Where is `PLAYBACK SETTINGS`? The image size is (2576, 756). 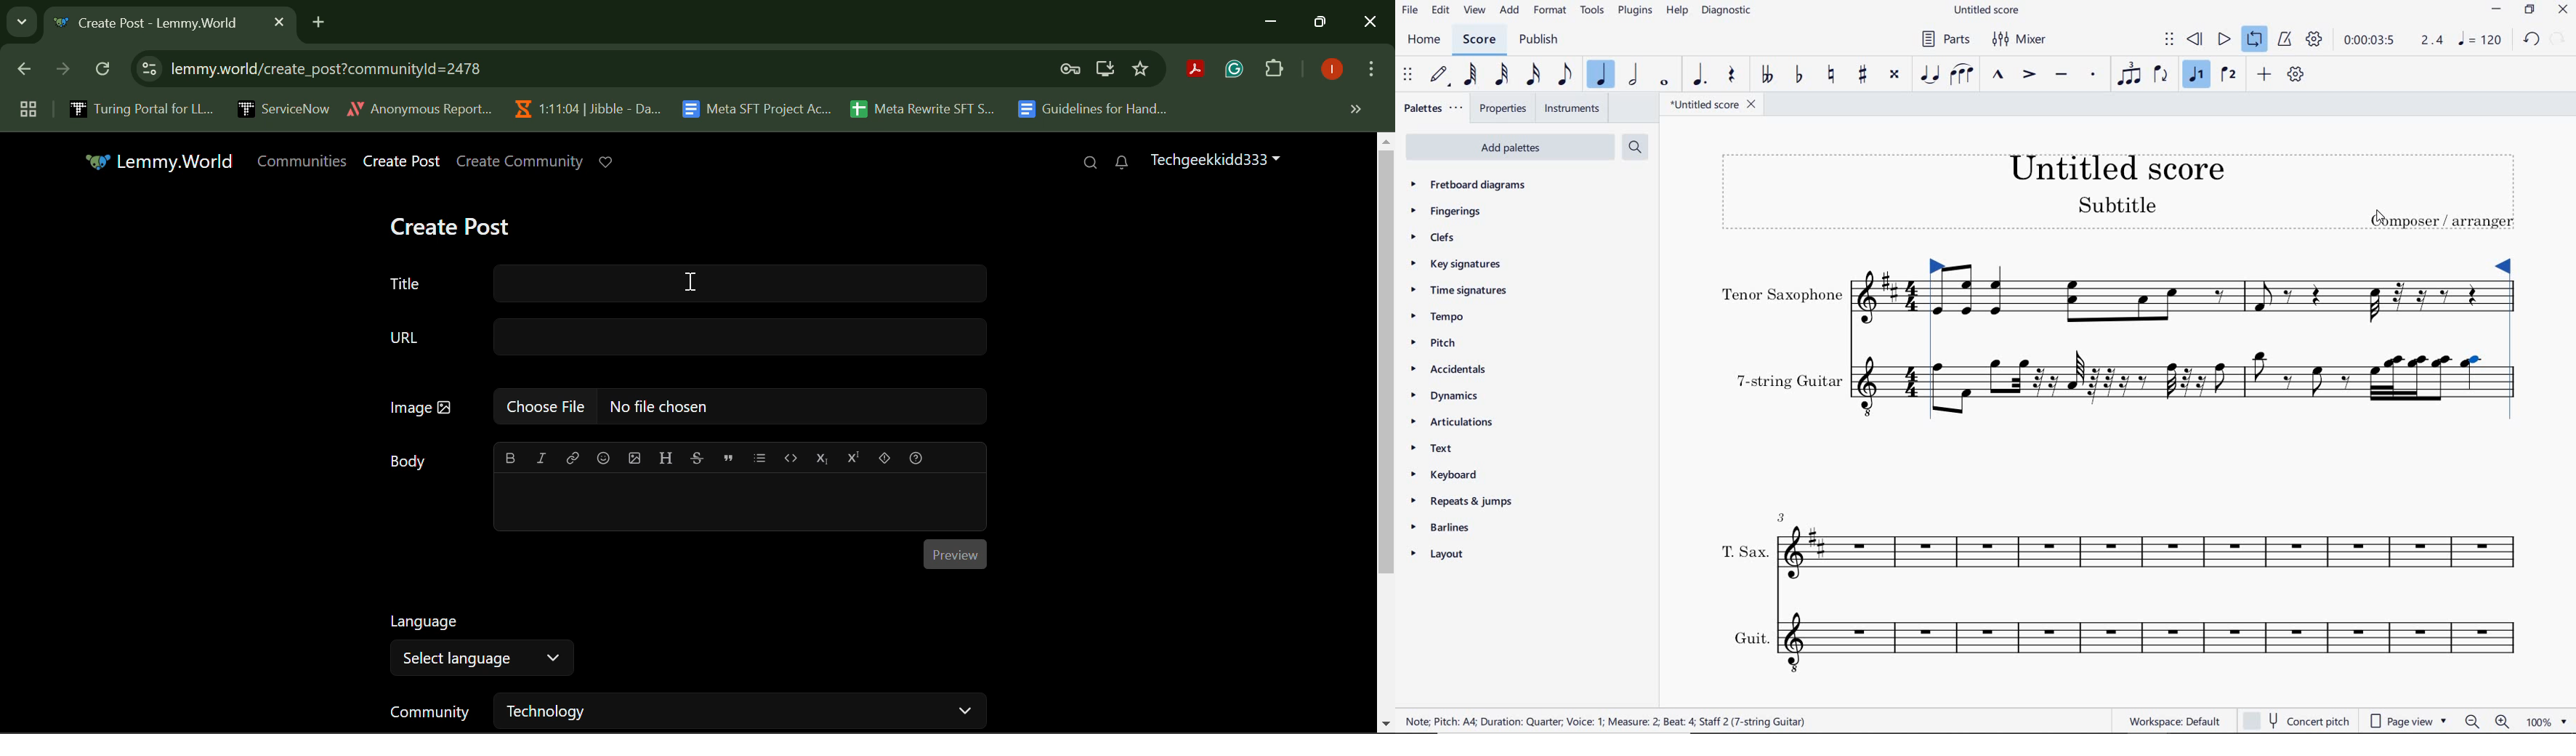
PLAYBACK SETTINGS is located at coordinates (2315, 40).